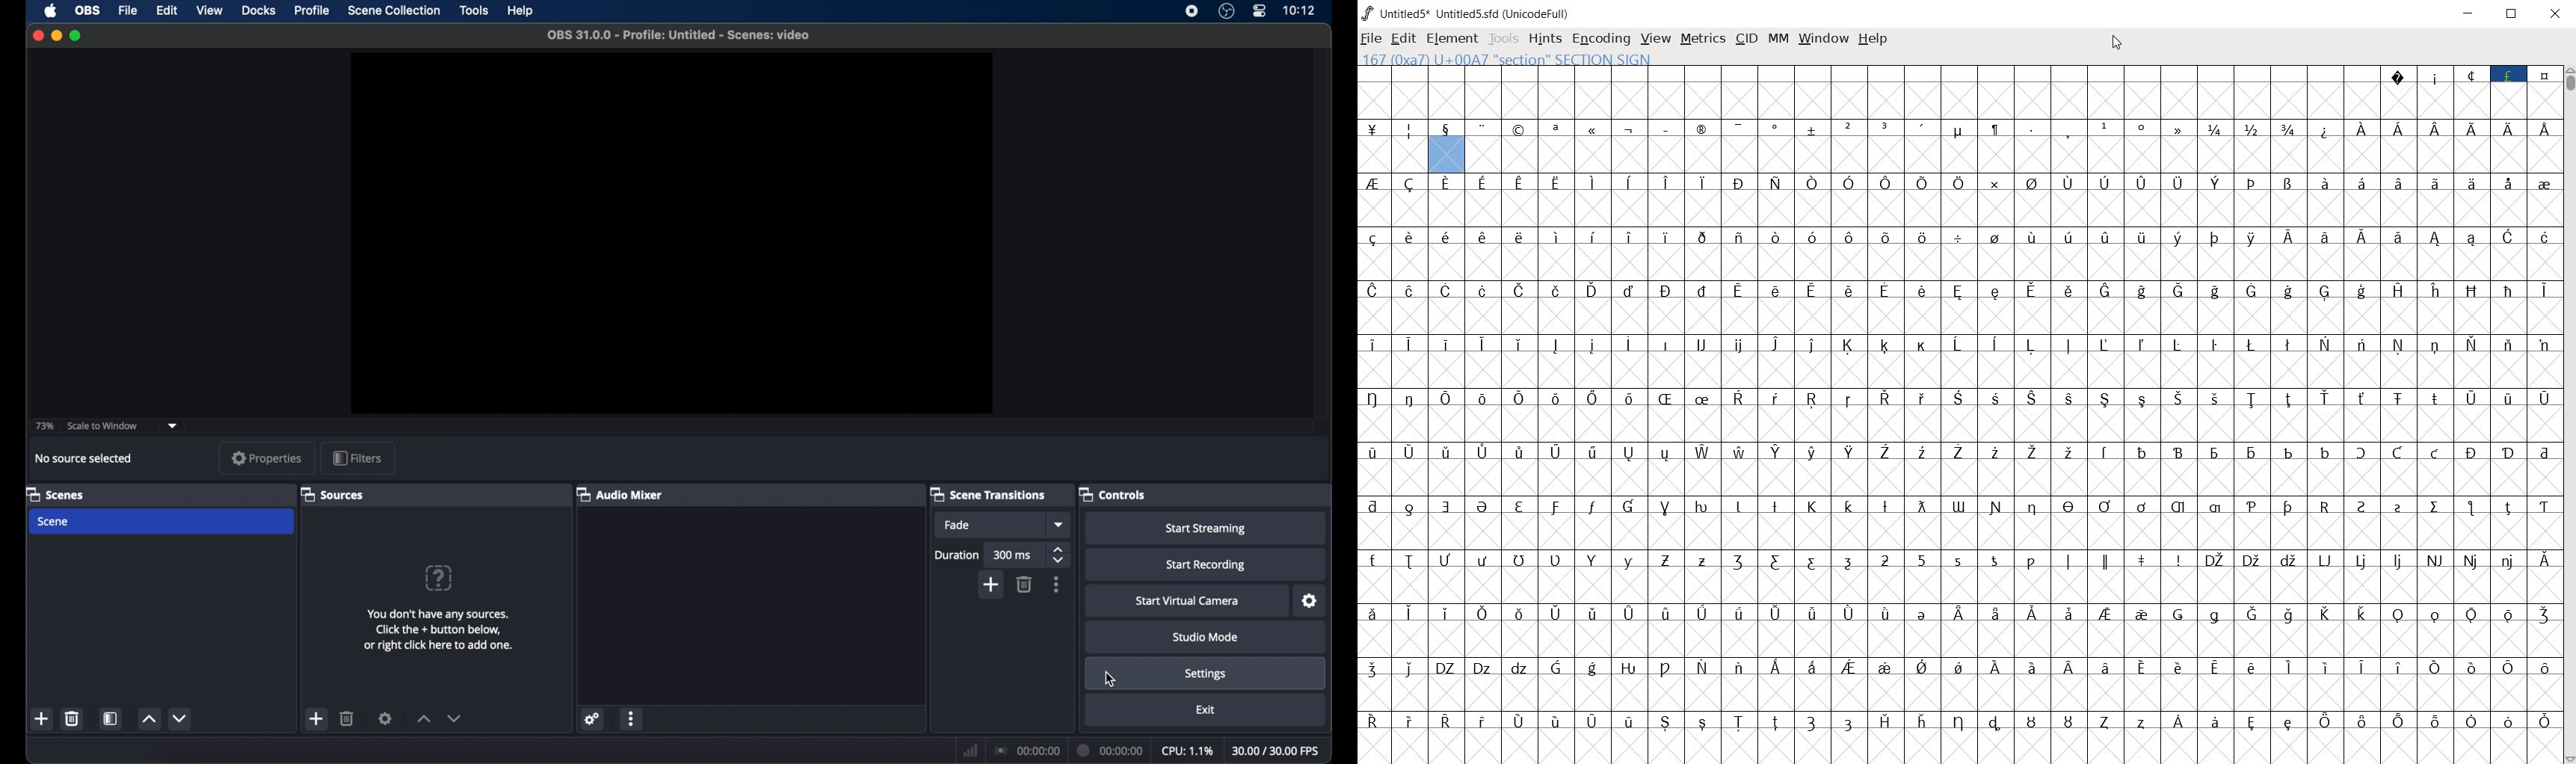 The image size is (2576, 784). Describe the element at coordinates (971, 749) in the screenshot. I see `network` at that location.